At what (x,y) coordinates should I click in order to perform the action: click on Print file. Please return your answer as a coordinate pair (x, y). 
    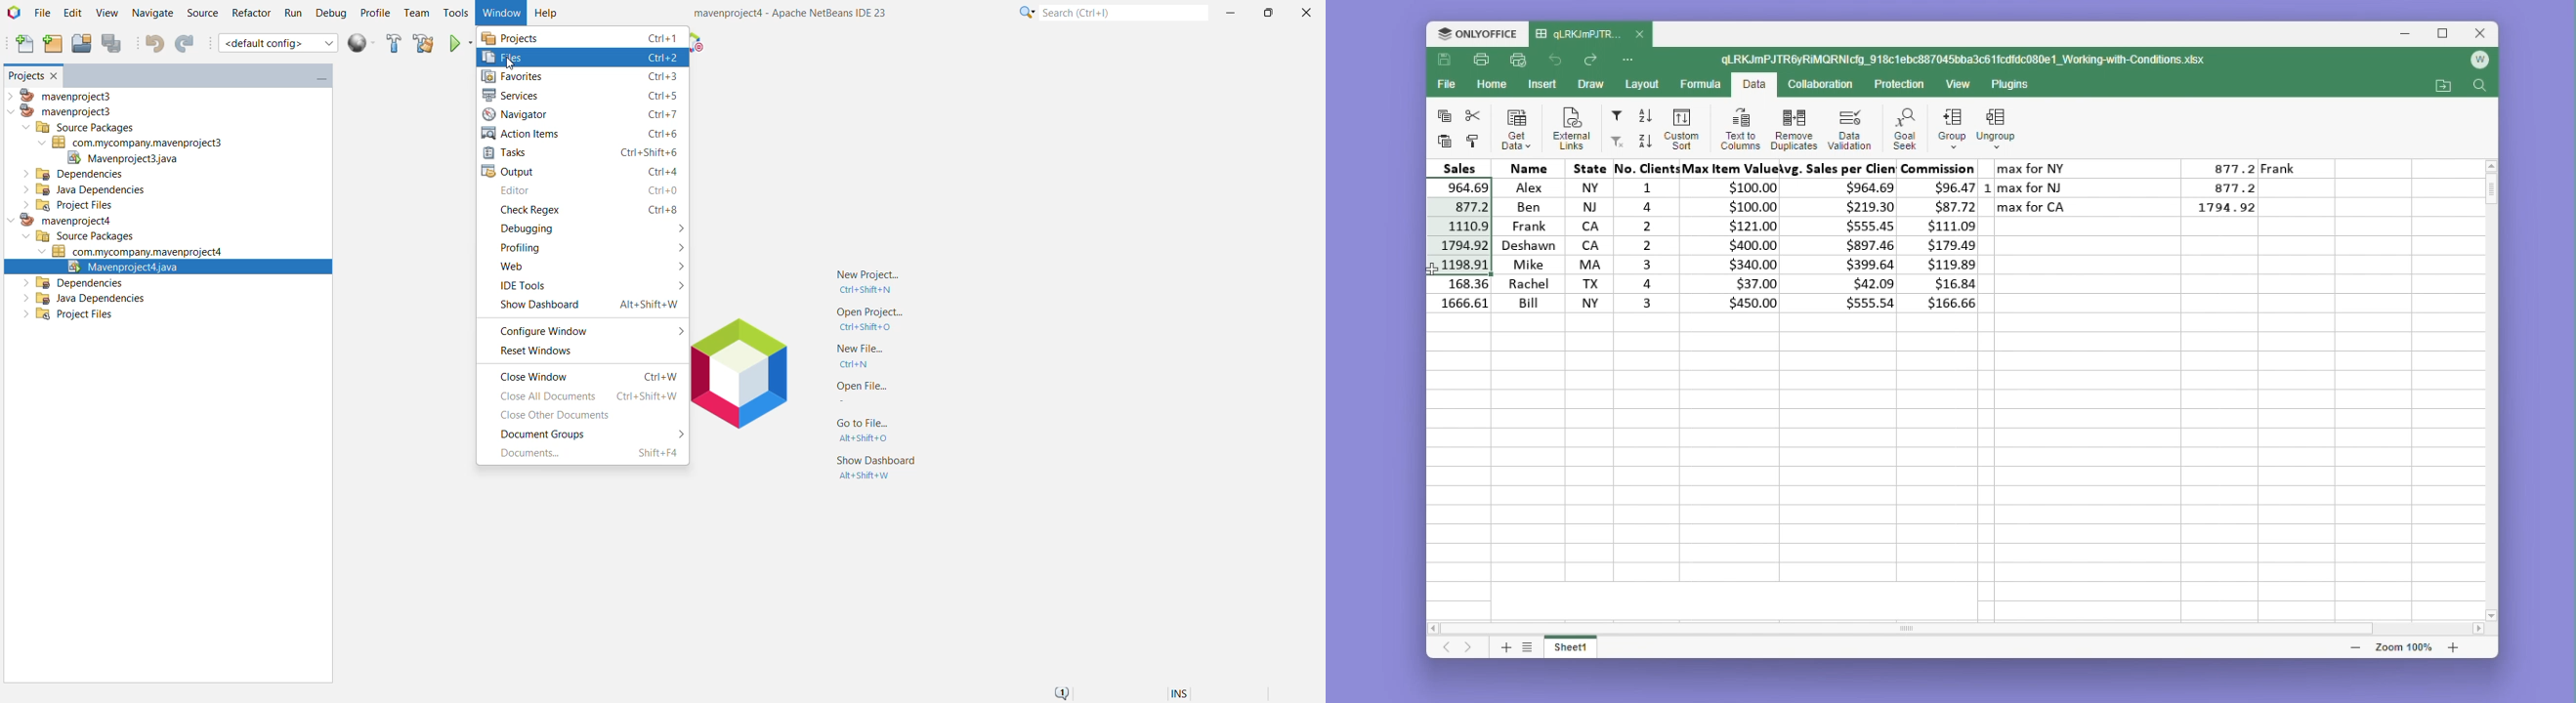
    Looking at the image, I should click on (1480, 62).